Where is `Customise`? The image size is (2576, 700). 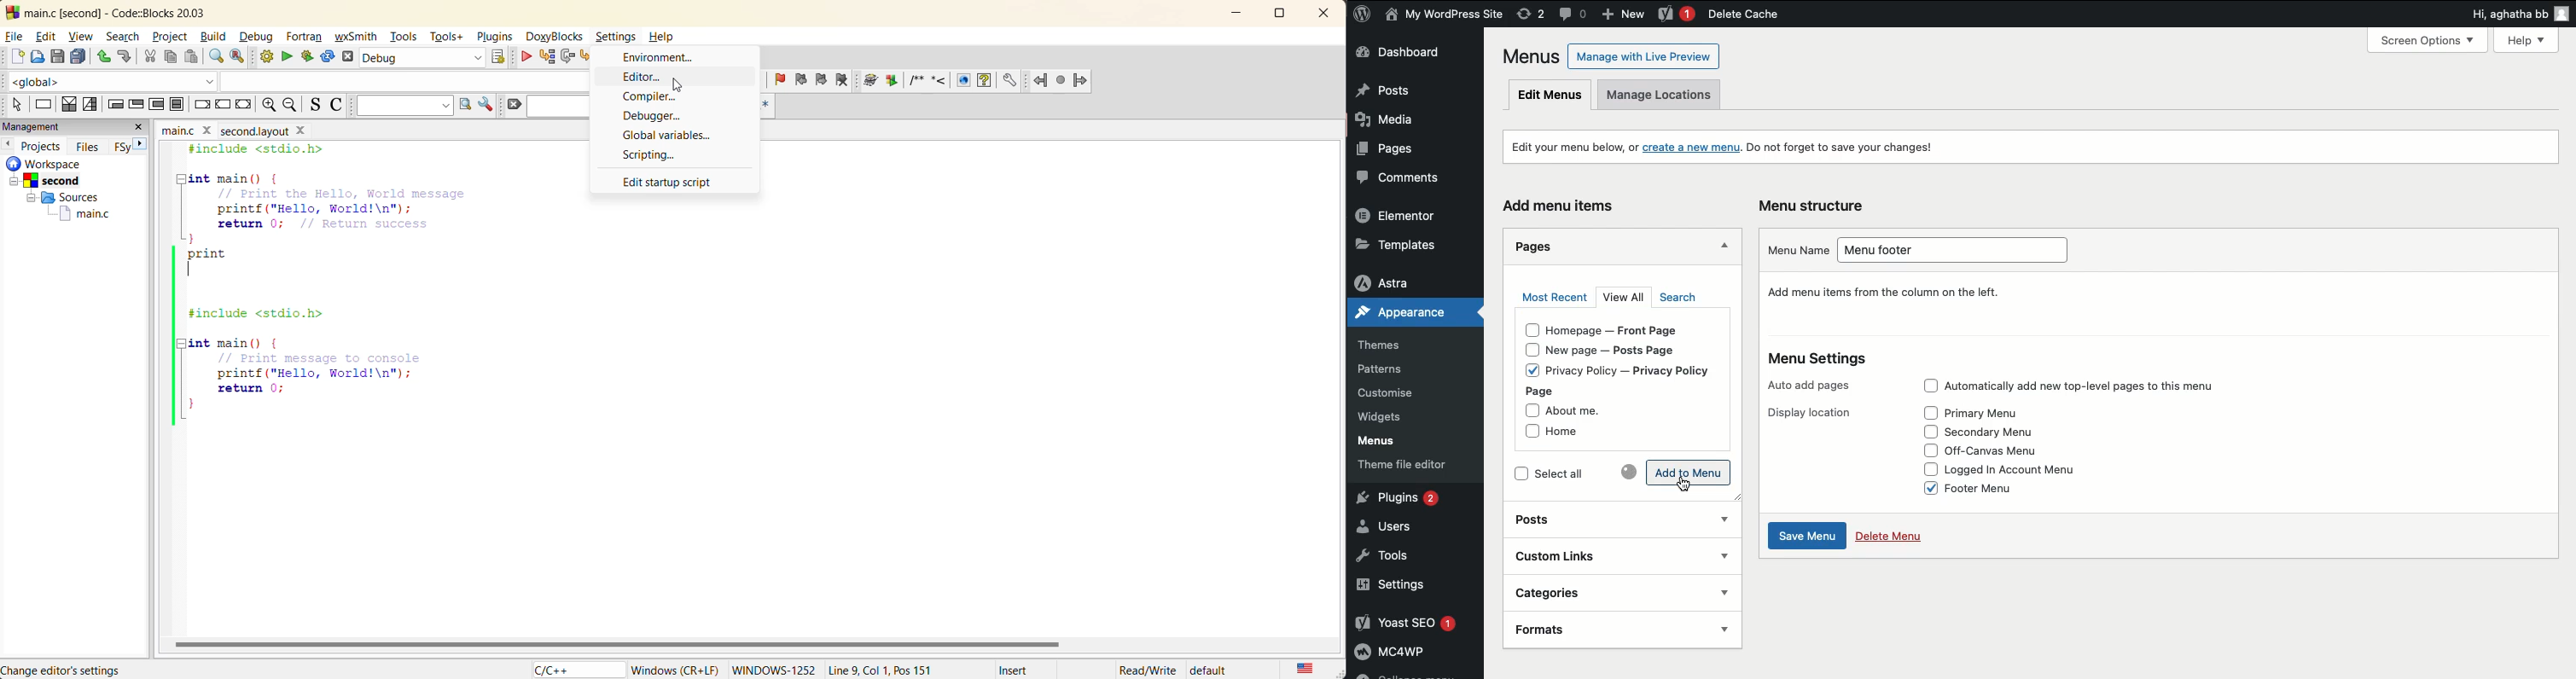
Customise is located at coordinates (1384, 394).